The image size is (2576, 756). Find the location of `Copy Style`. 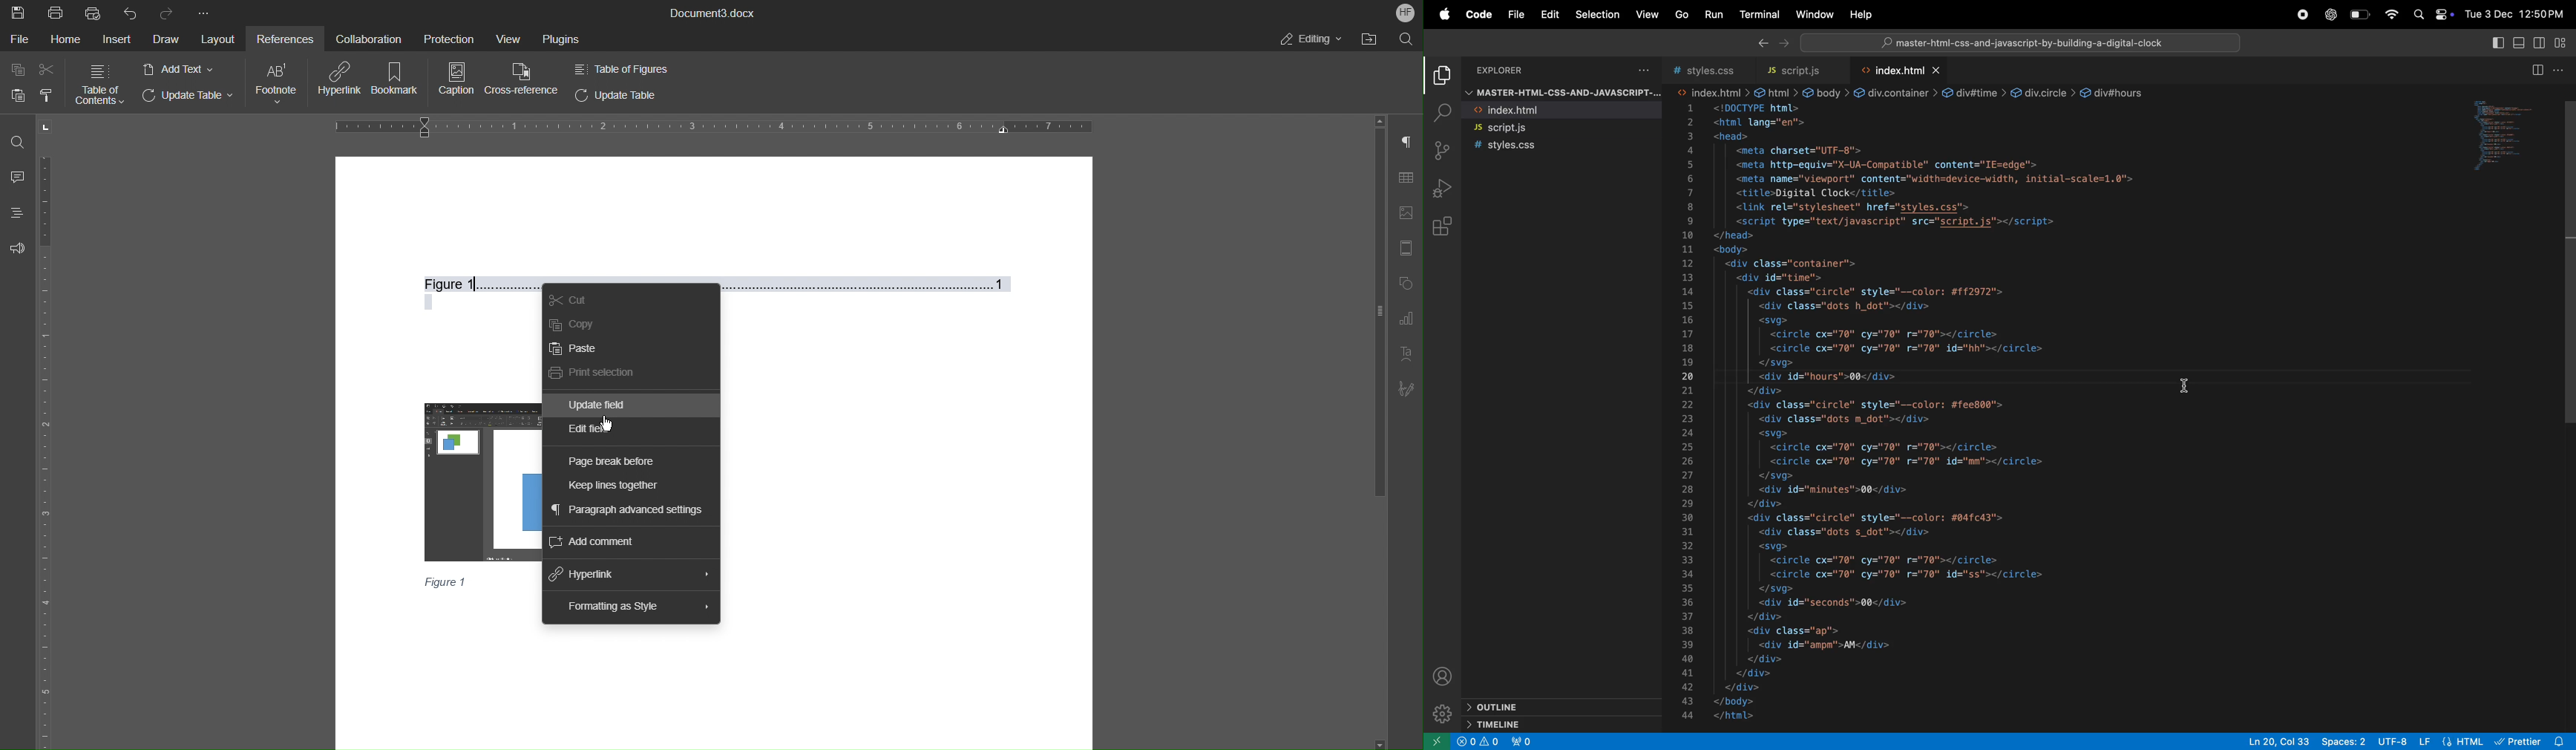

Copy Style is located at coordinates (47, 95).